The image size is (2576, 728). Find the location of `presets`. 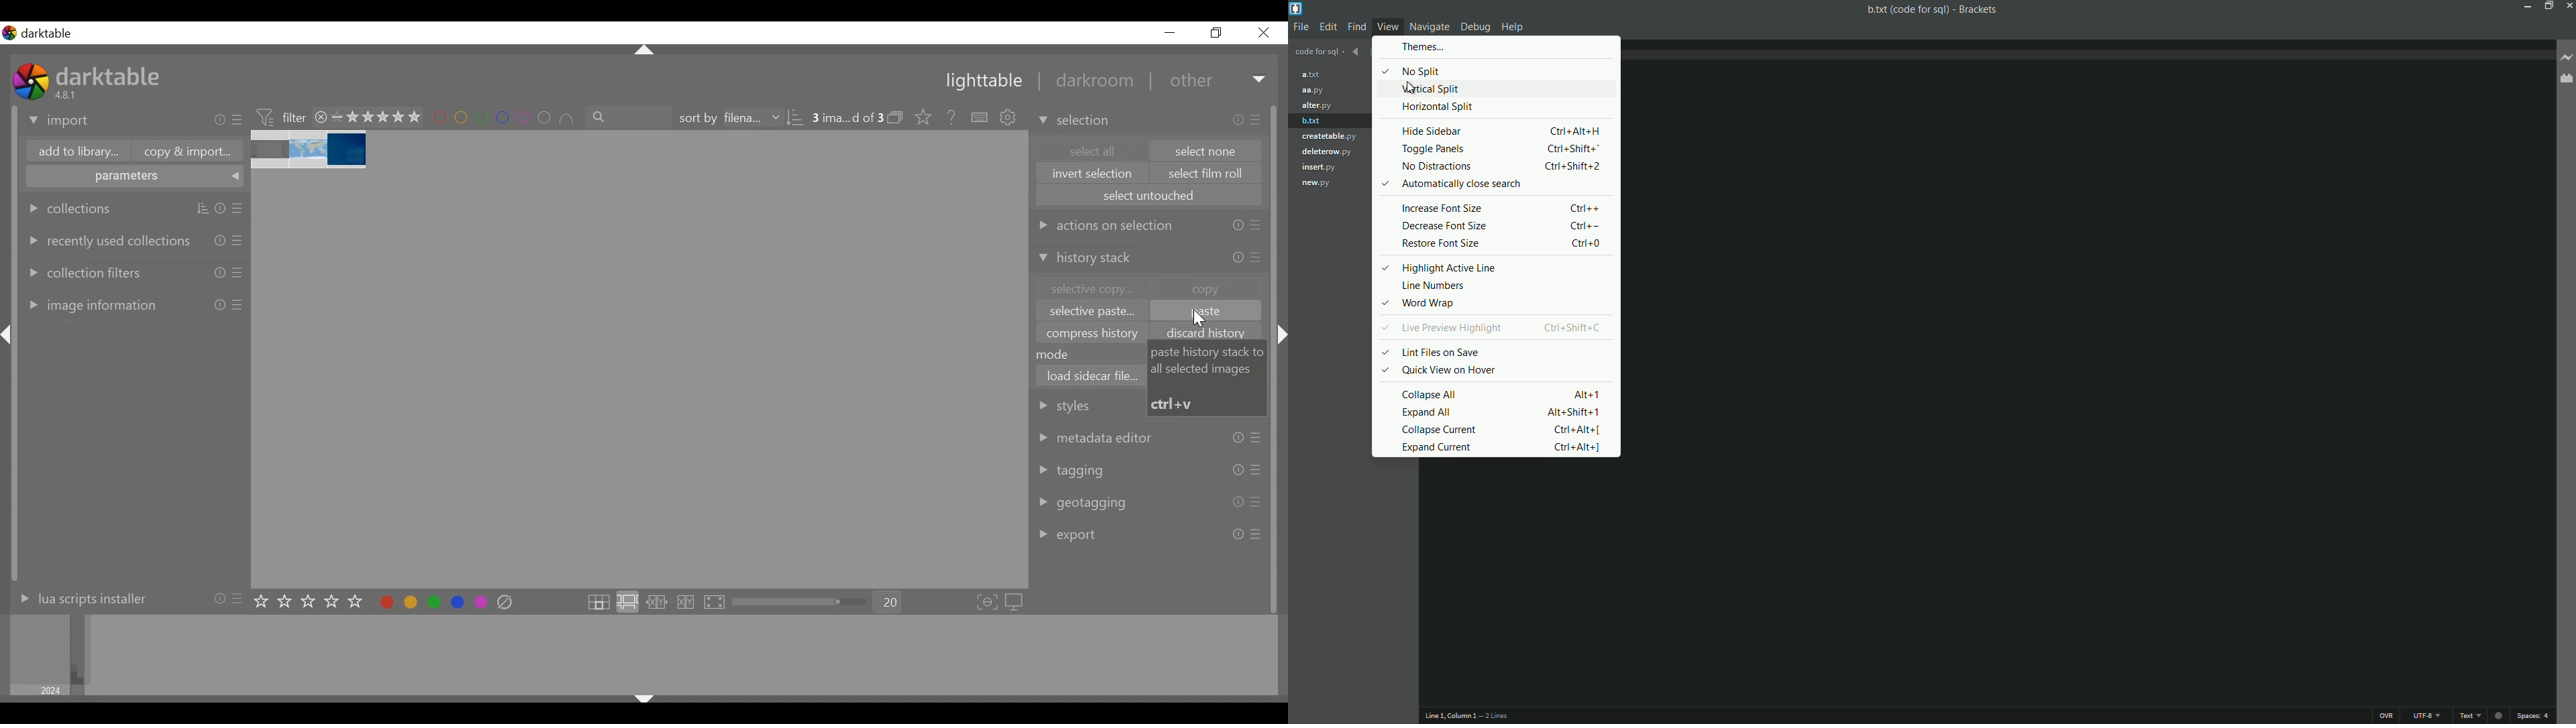

presets is located at coordinates (239, 272).